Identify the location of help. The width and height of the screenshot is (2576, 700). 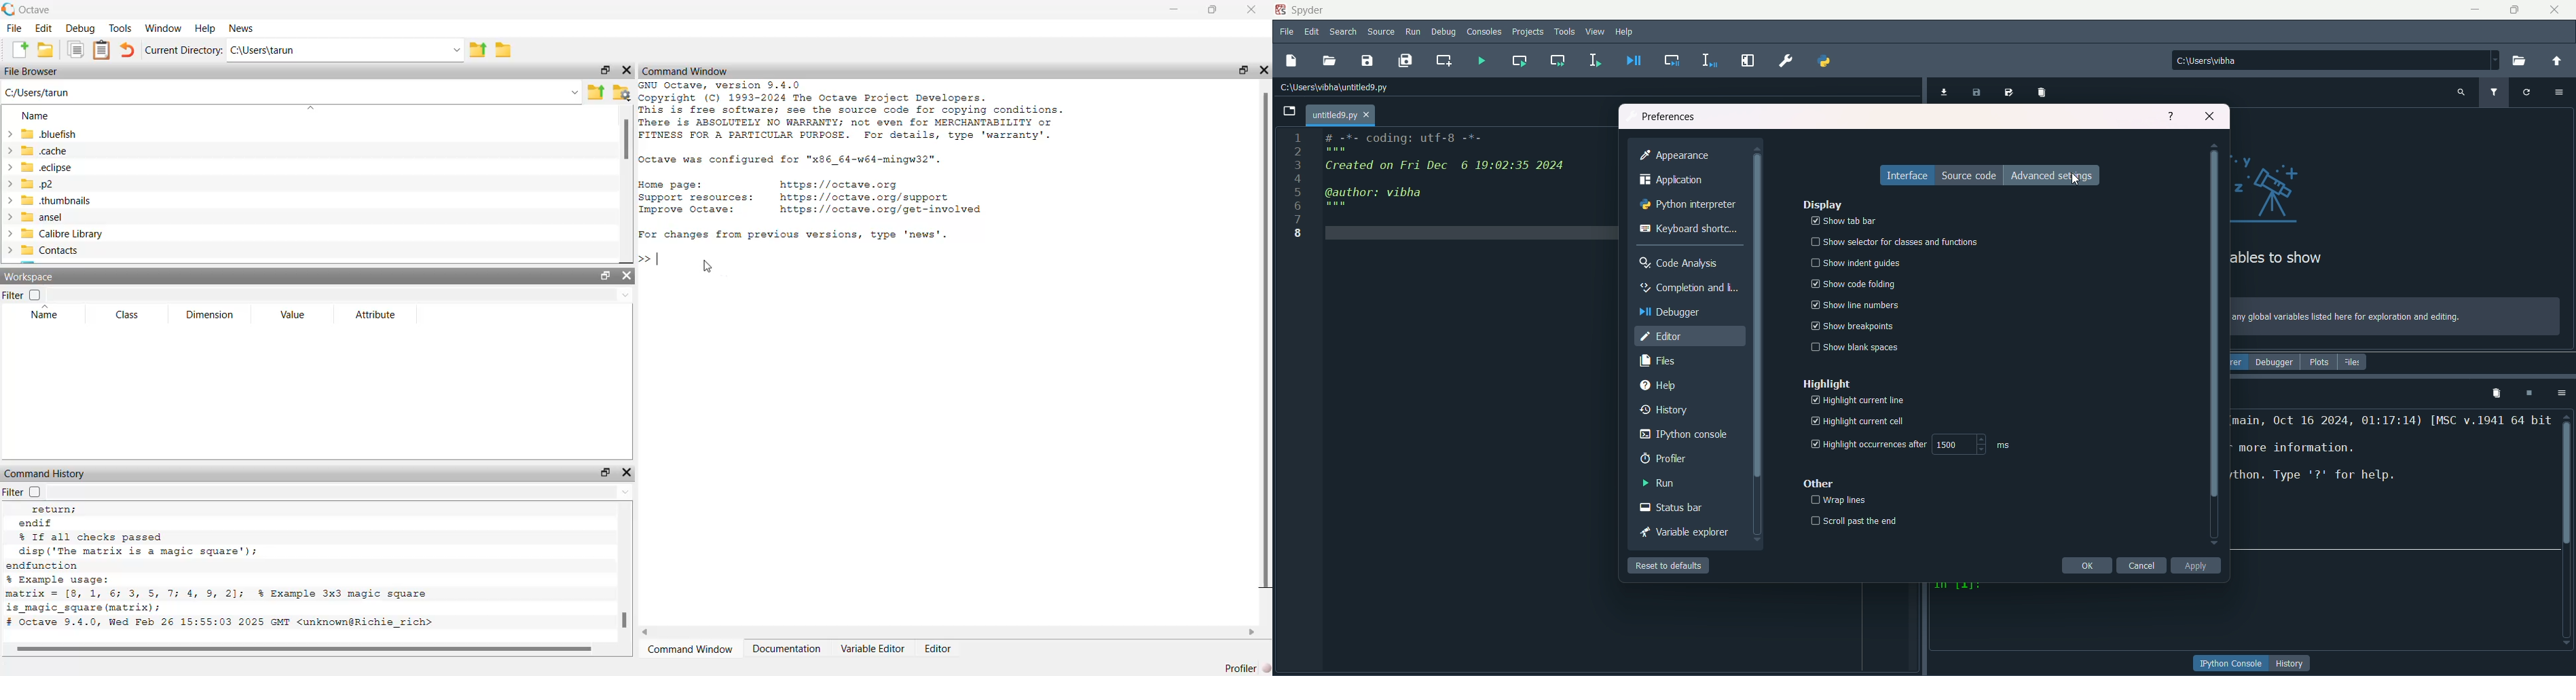
(1625, 33).